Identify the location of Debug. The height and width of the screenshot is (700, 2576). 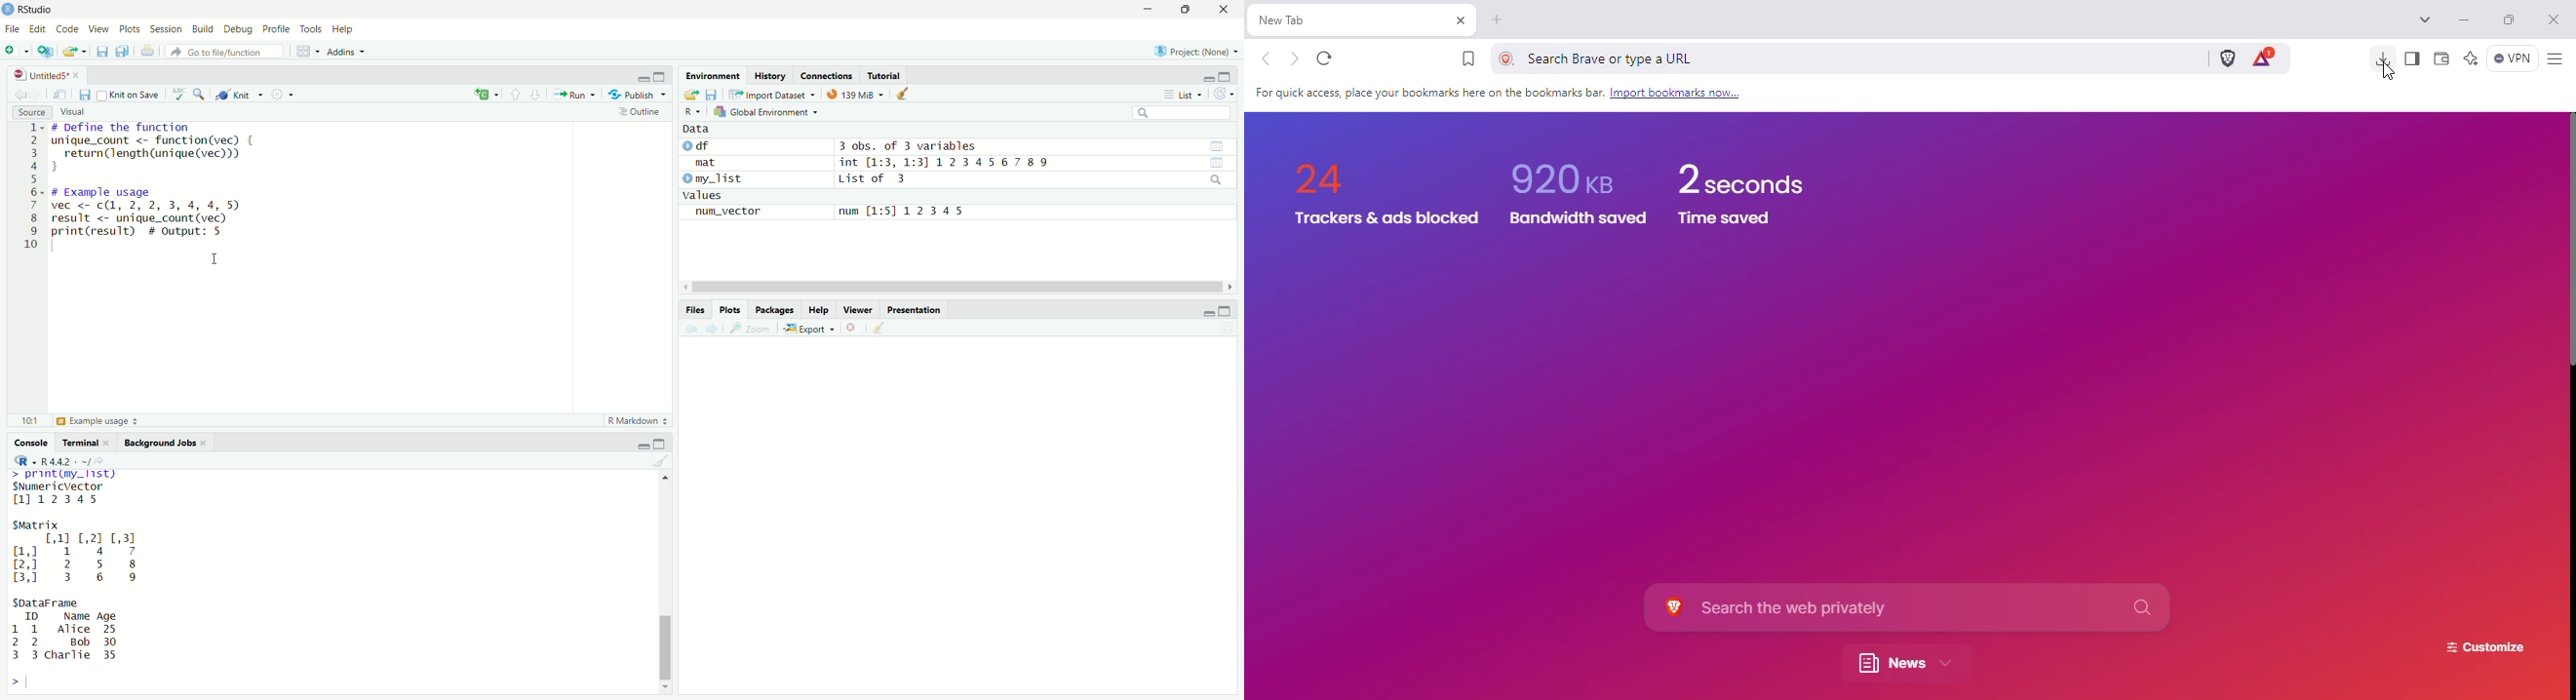
(239, 29).